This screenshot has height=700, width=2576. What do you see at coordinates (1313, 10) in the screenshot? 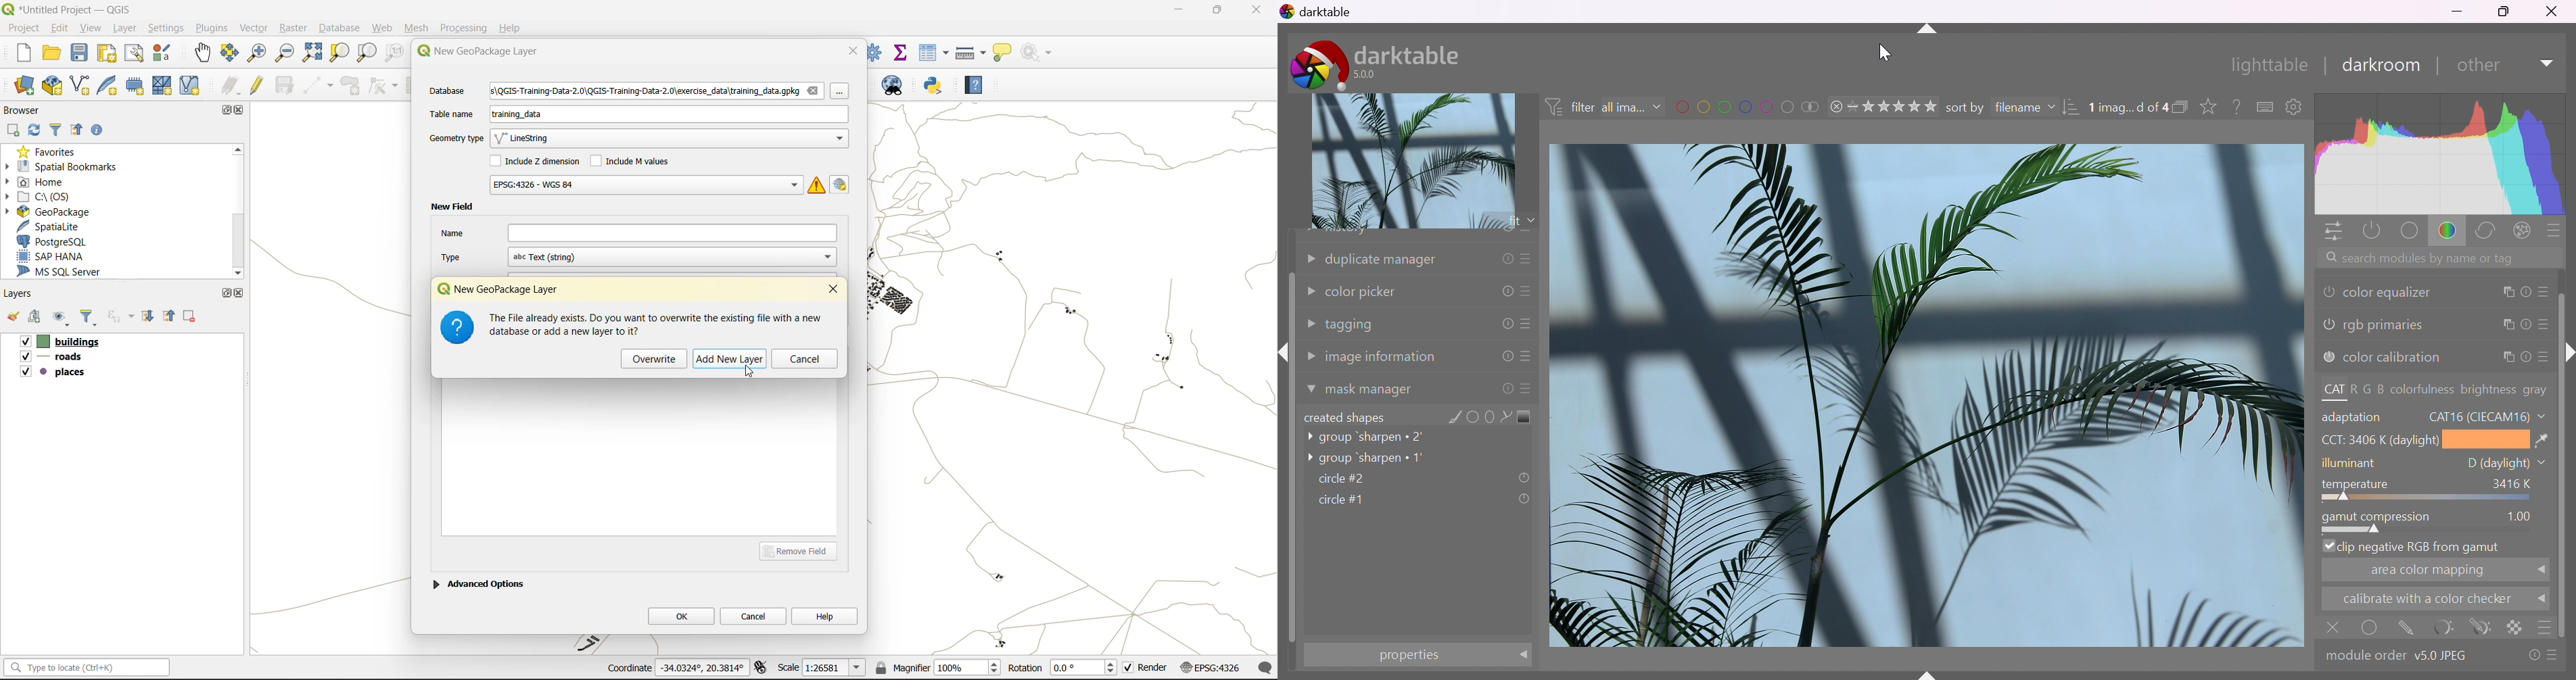
I see `darktable` at bounding box center [1313, 10].